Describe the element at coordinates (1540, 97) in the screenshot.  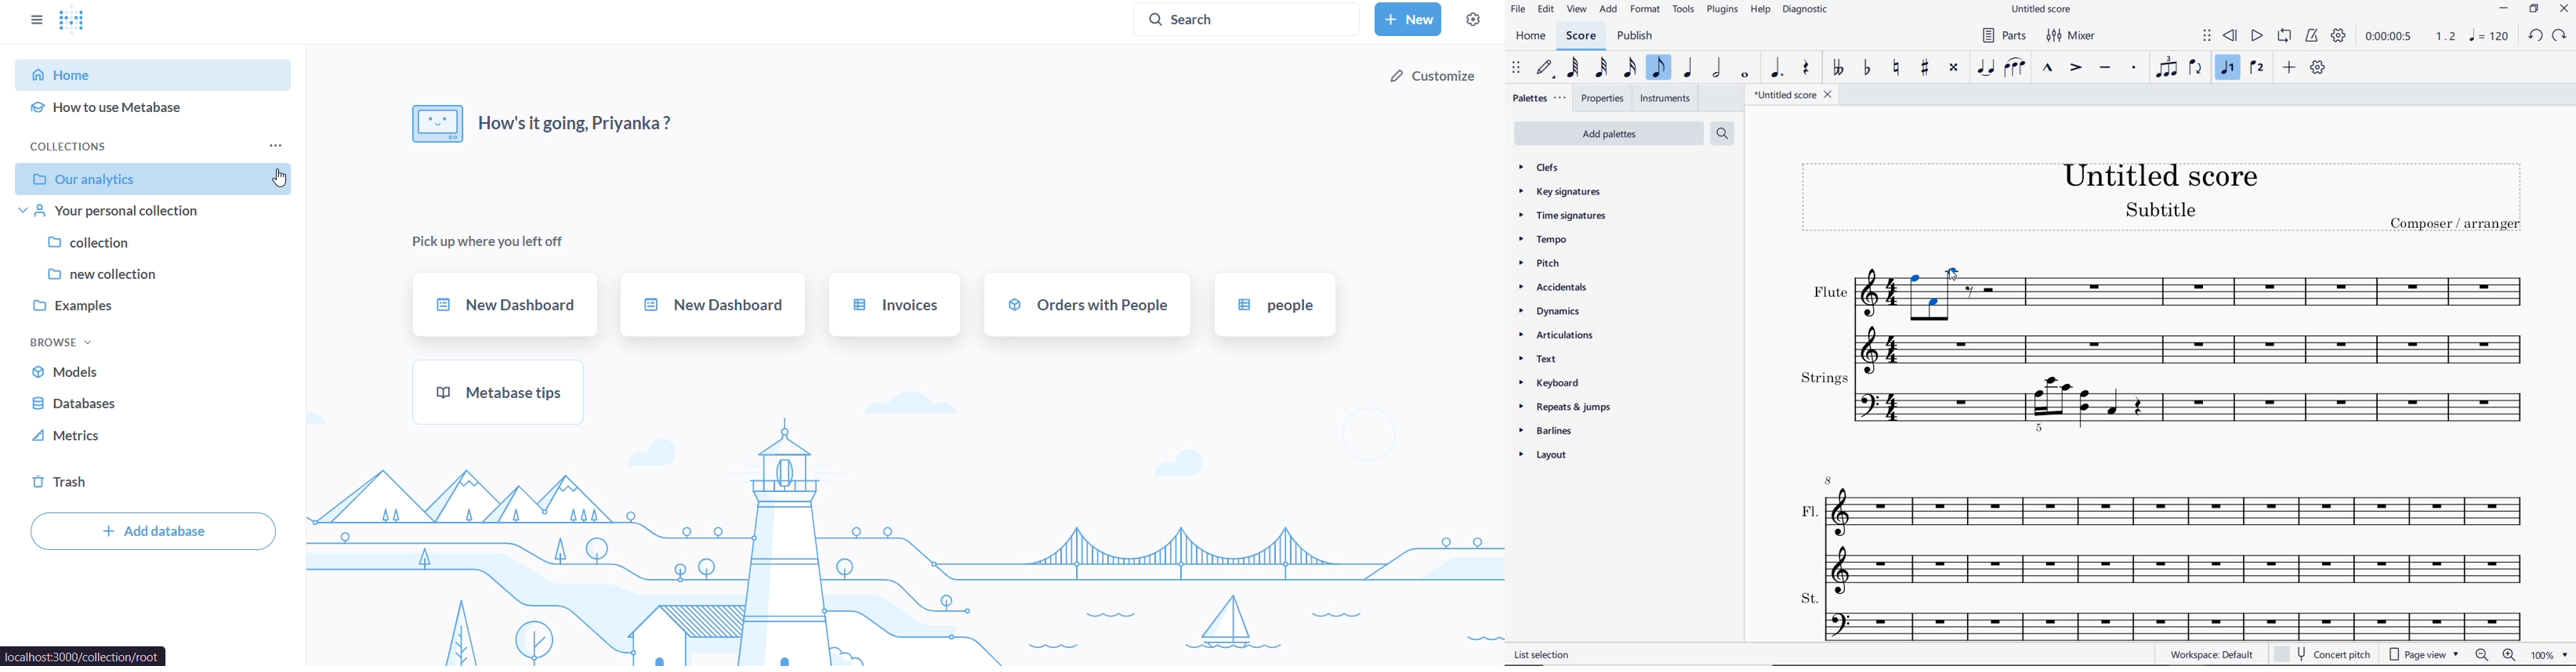
I see `palettes` at that location.